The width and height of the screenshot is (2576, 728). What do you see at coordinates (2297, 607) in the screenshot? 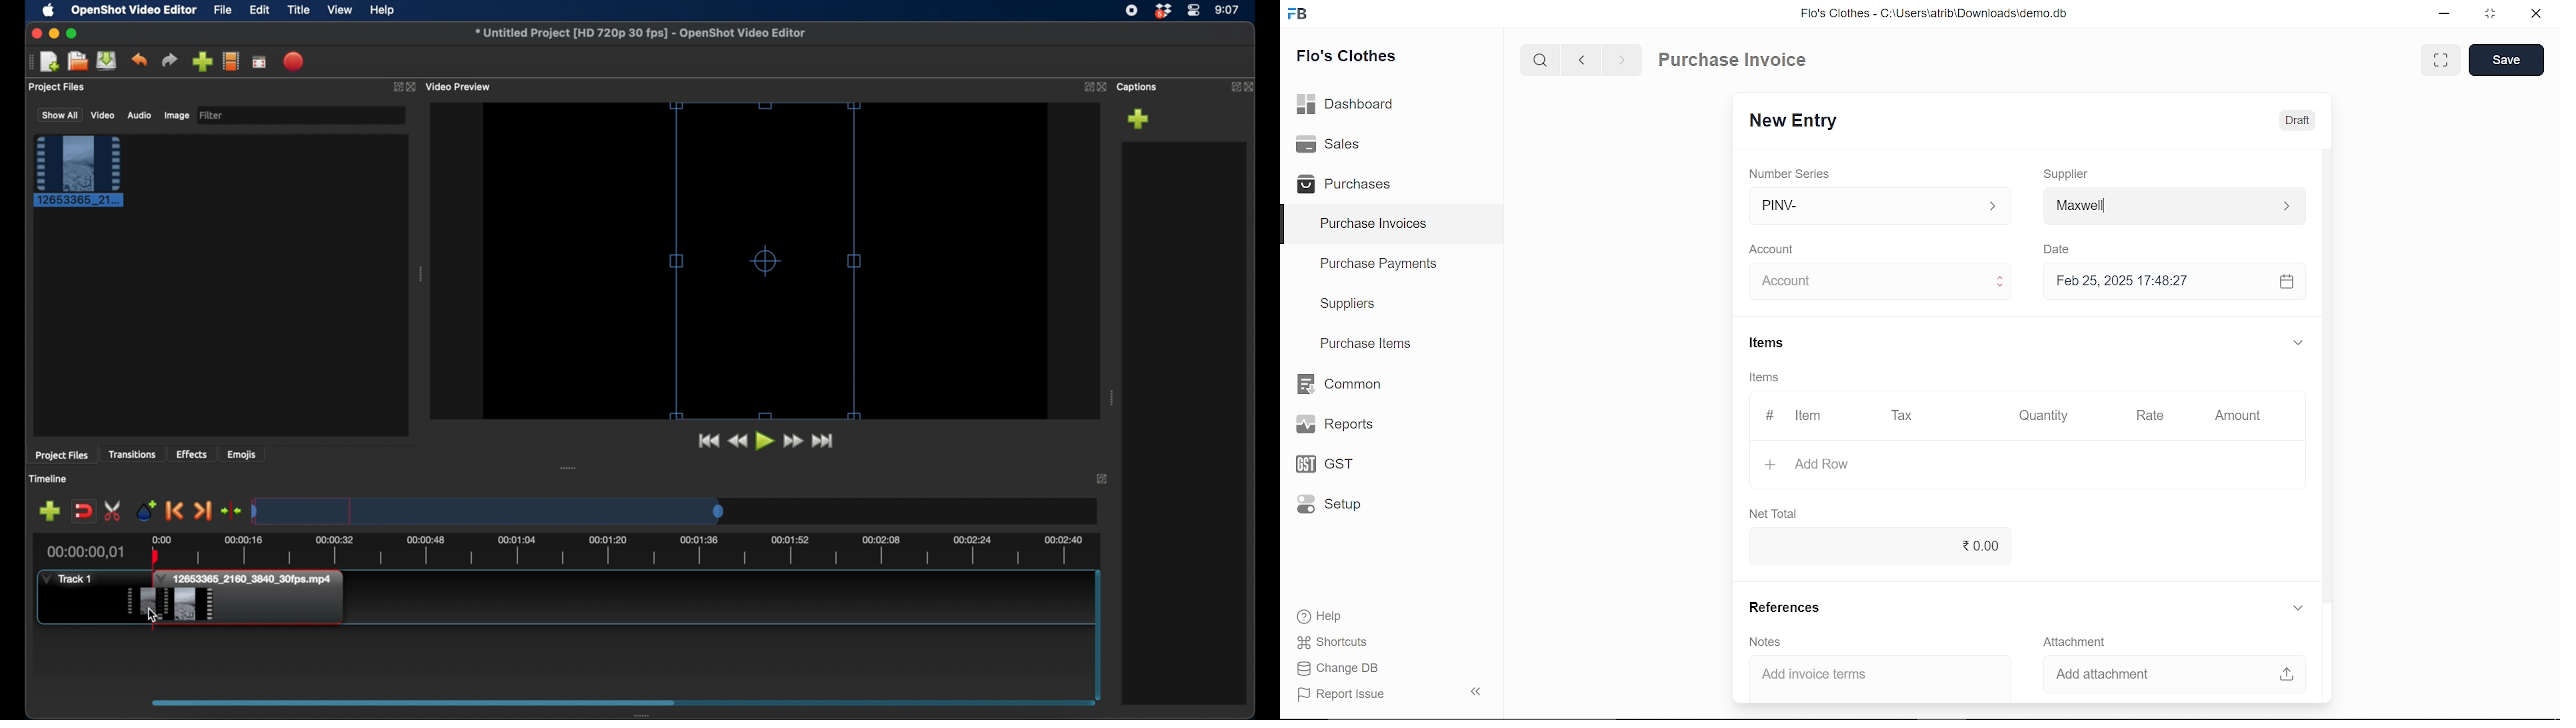
I see `expand` at bounding box center [2297, 607].